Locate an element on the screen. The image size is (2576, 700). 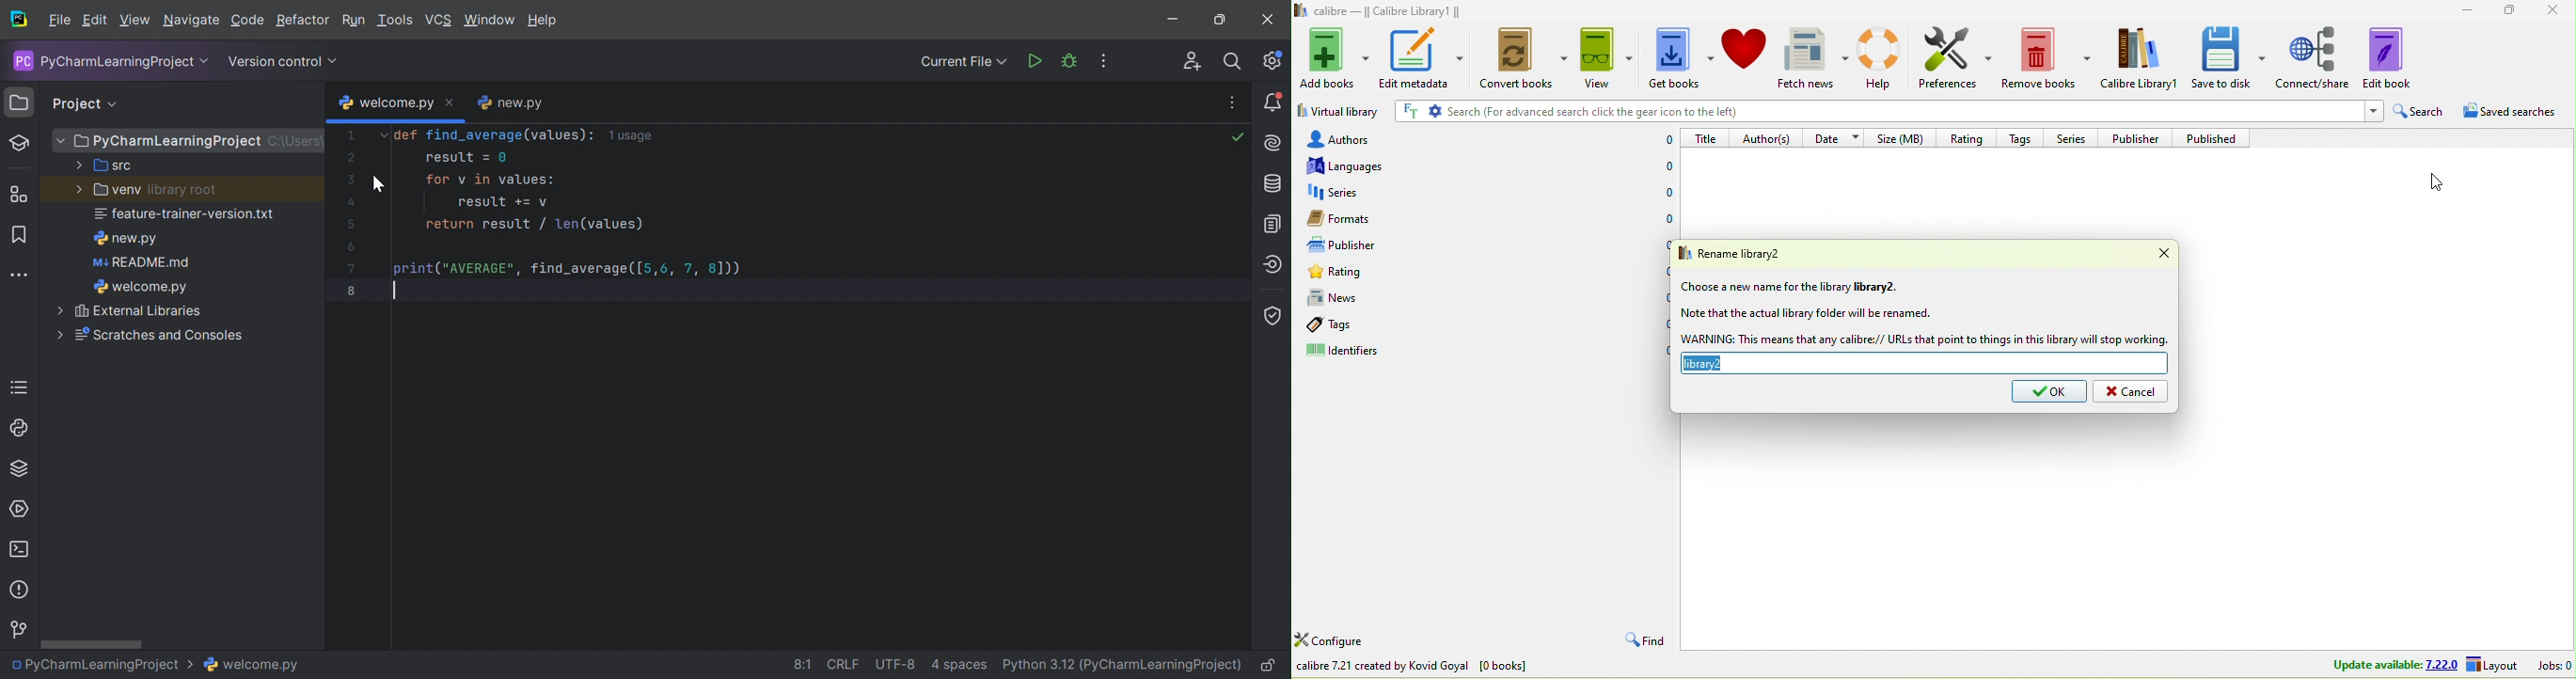
help is located at coordinates (1884, 57).